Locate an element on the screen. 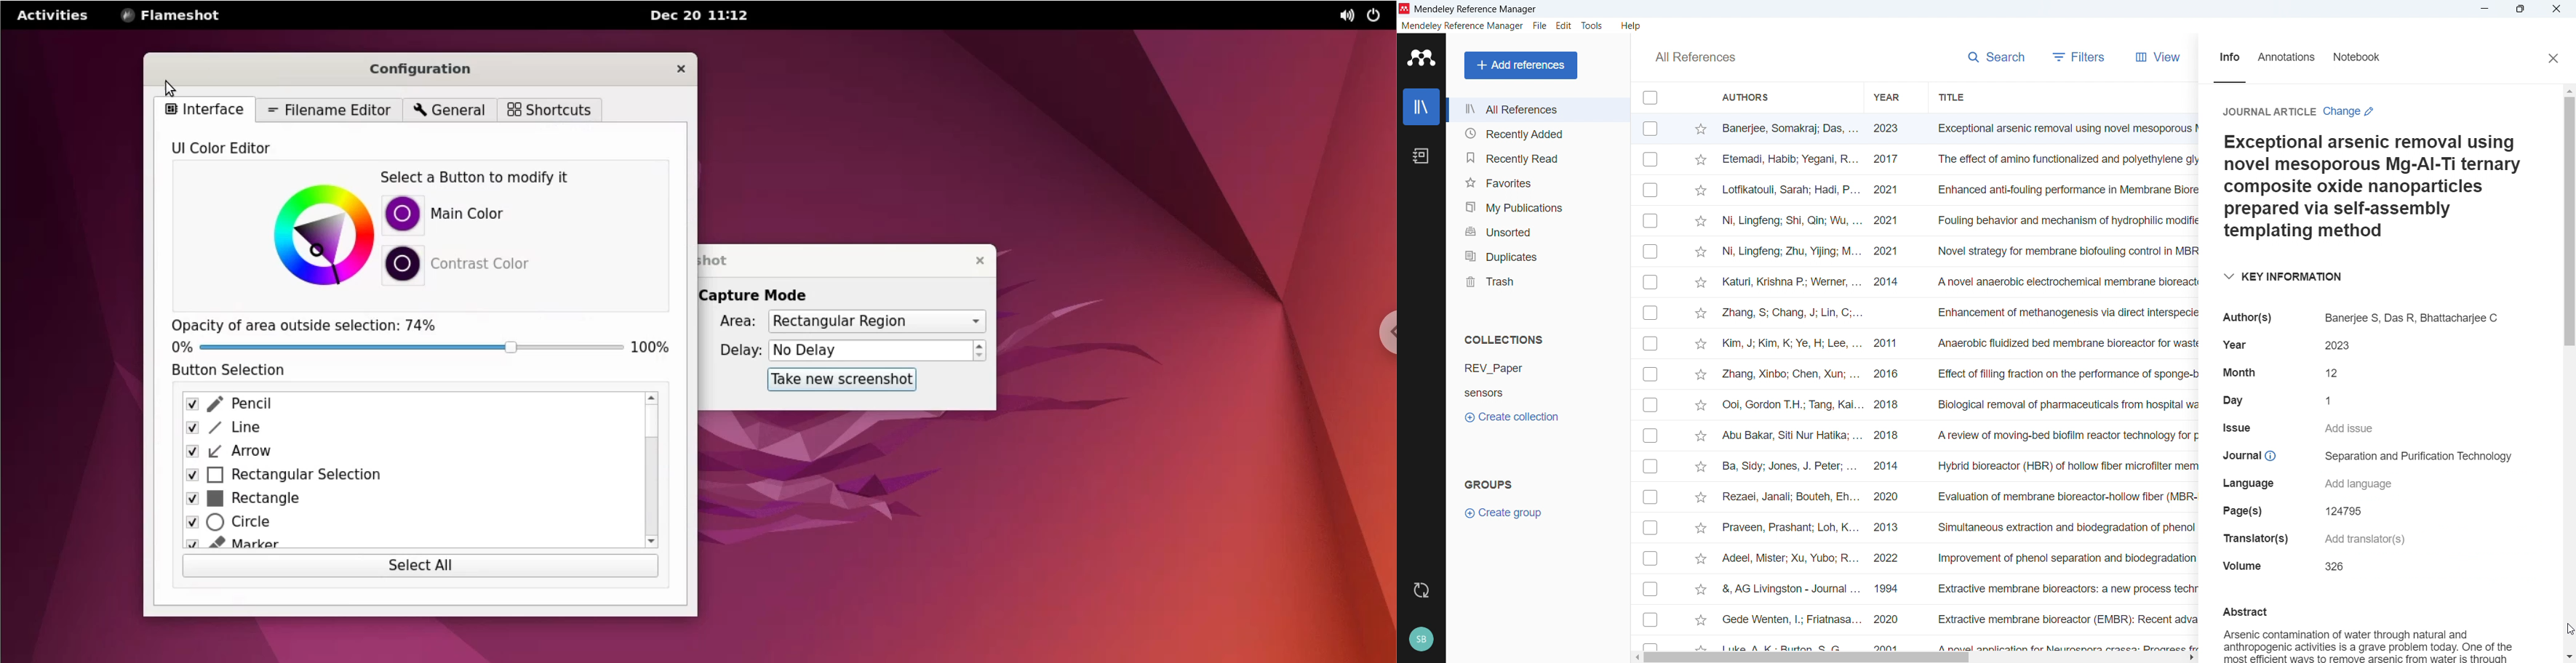  marker chekcbox is located at coordinates (404, 545).